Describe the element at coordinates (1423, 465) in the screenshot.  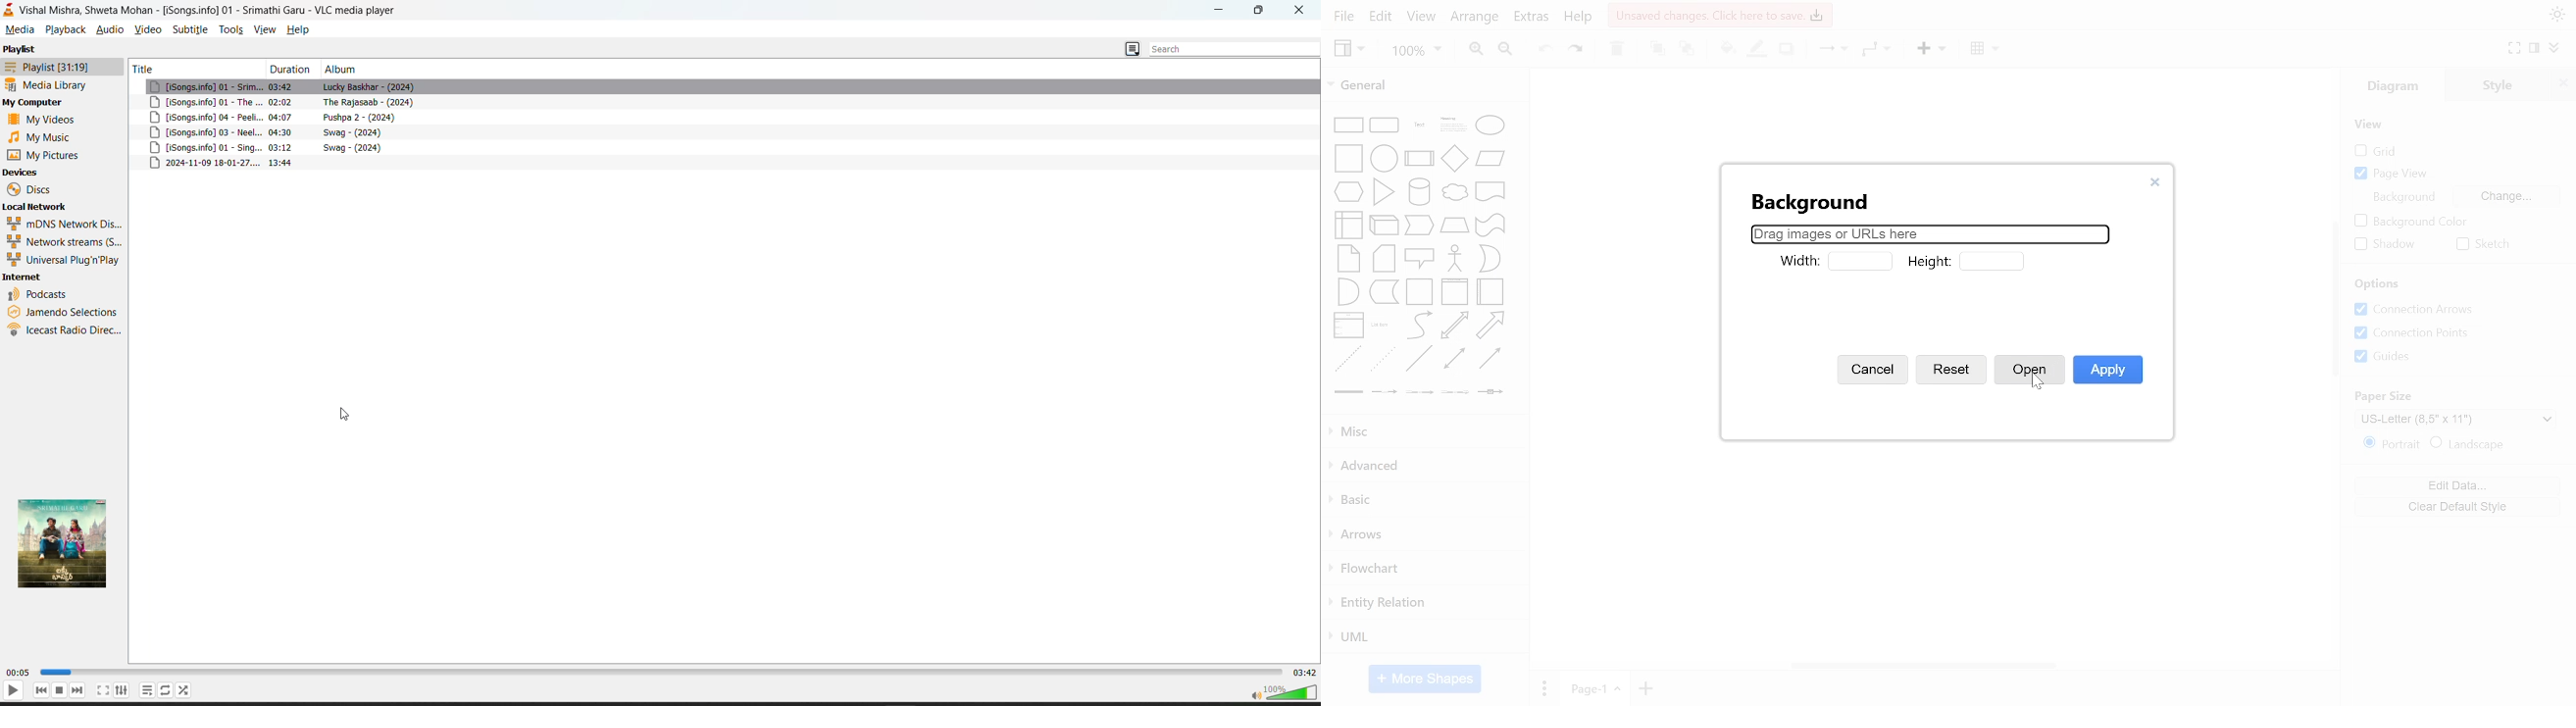
I see `advanced` at that location.